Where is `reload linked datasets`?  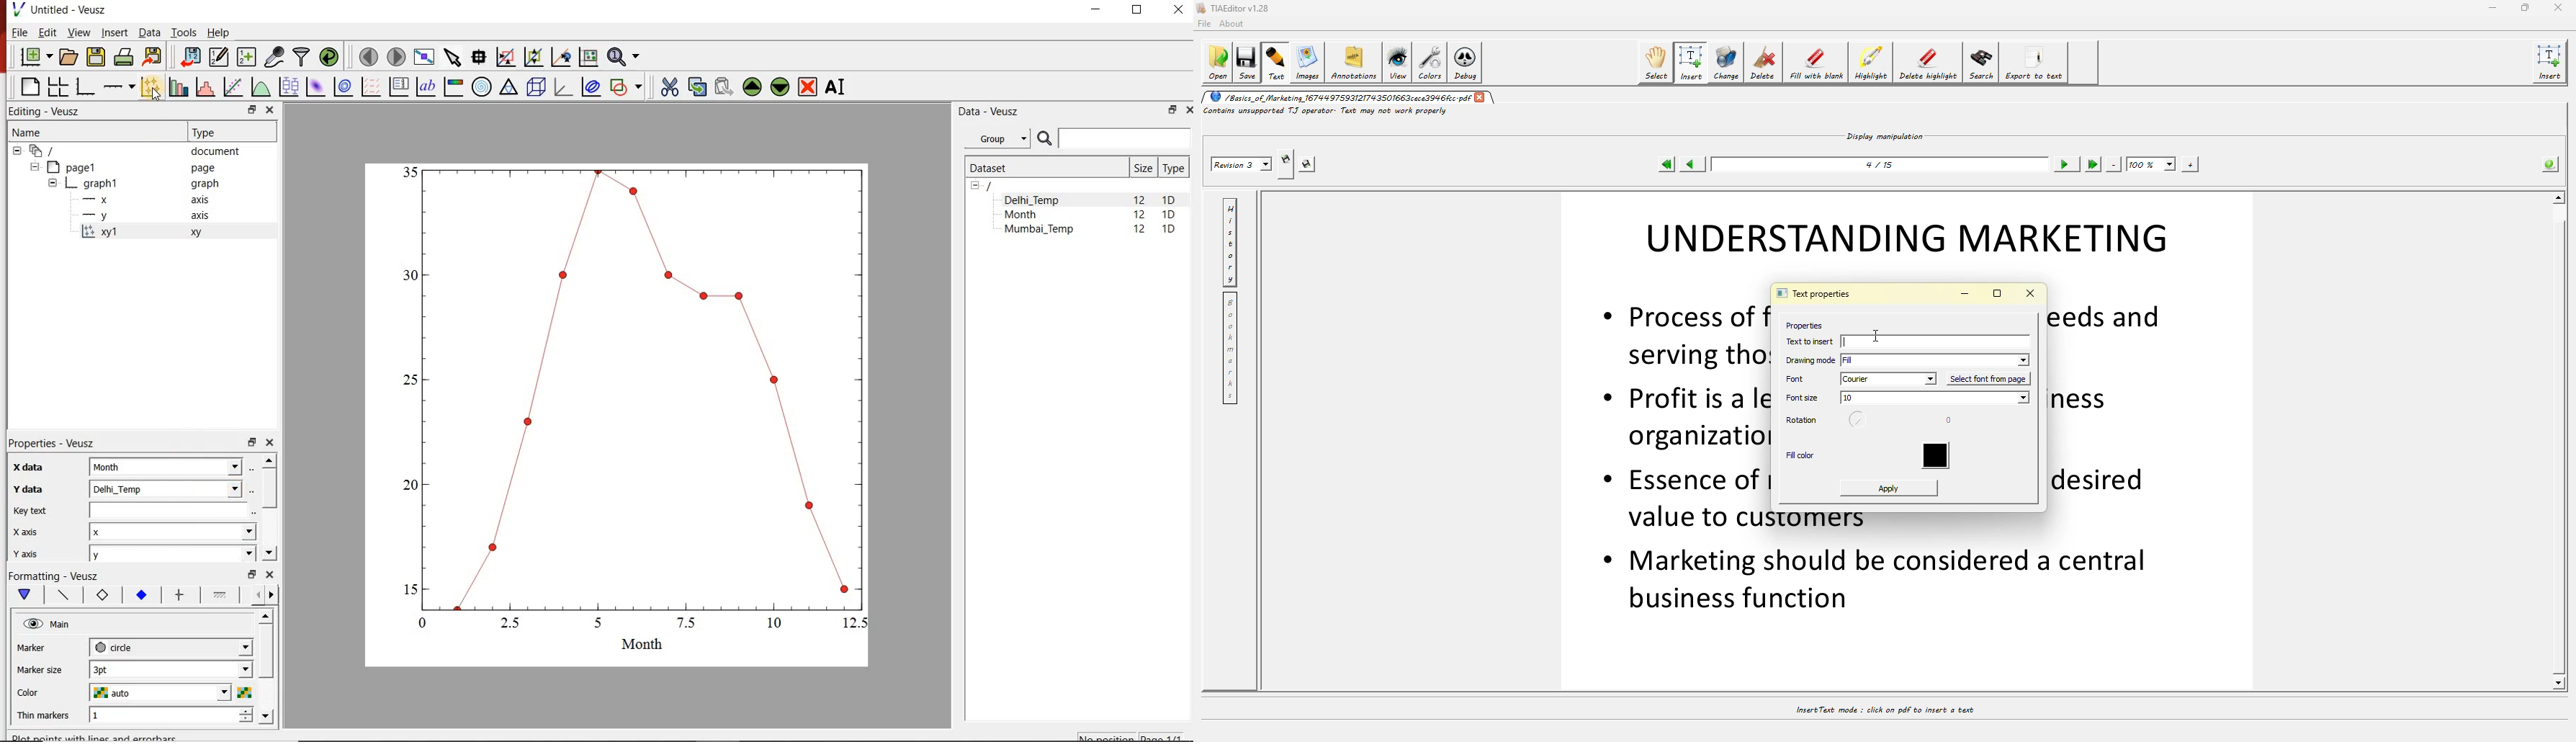
reload linked datasets is located at coordinates (329, 55).